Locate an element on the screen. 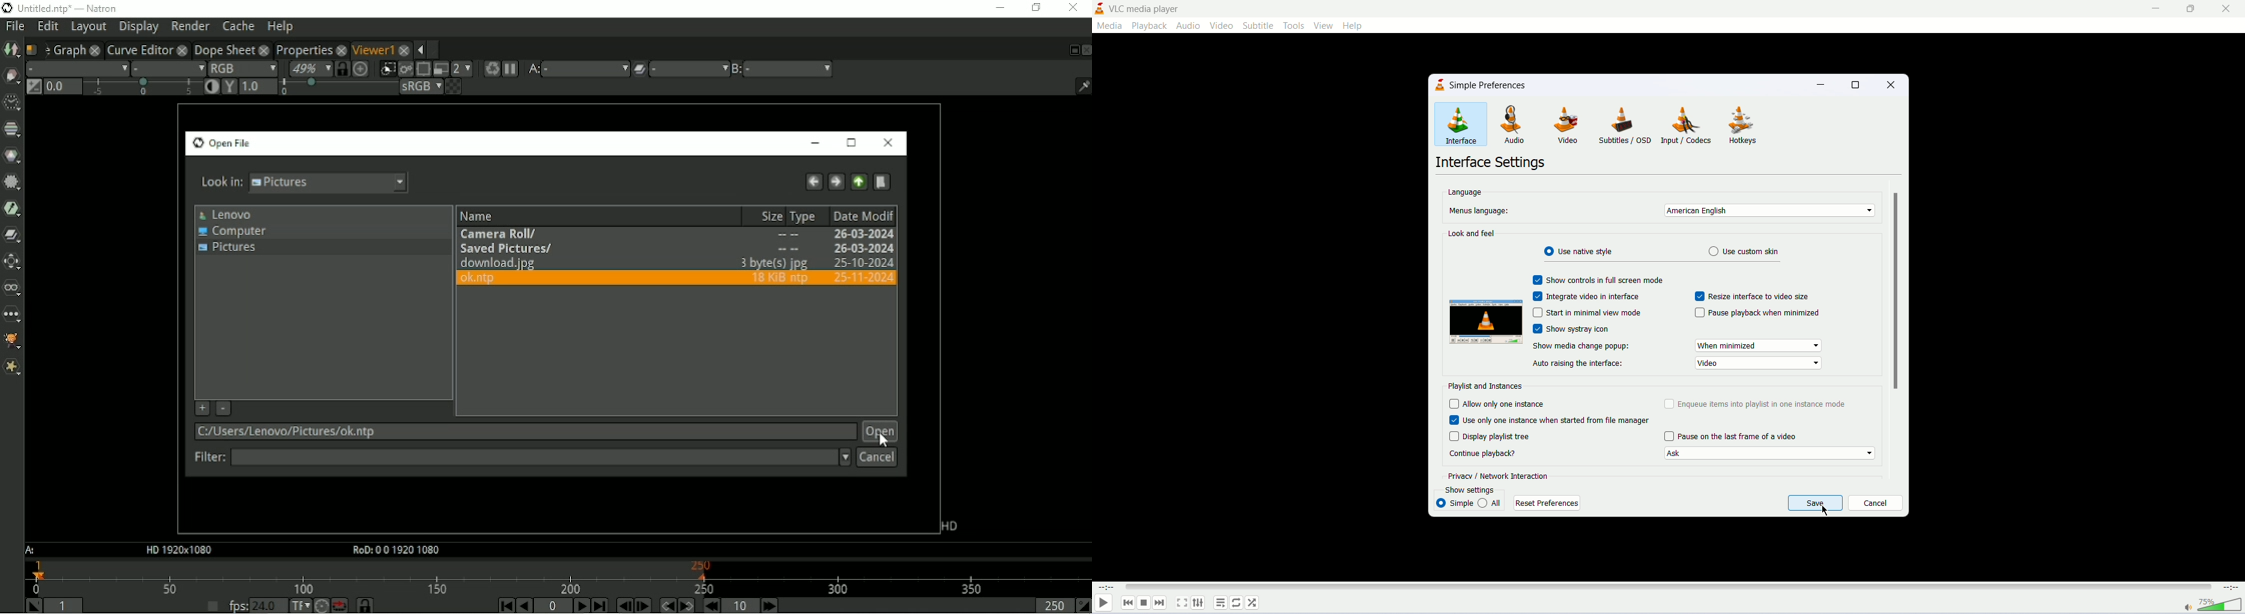 This screenshot has height=616, width=2268. continue playback? is located at coordinates (1483, 453).